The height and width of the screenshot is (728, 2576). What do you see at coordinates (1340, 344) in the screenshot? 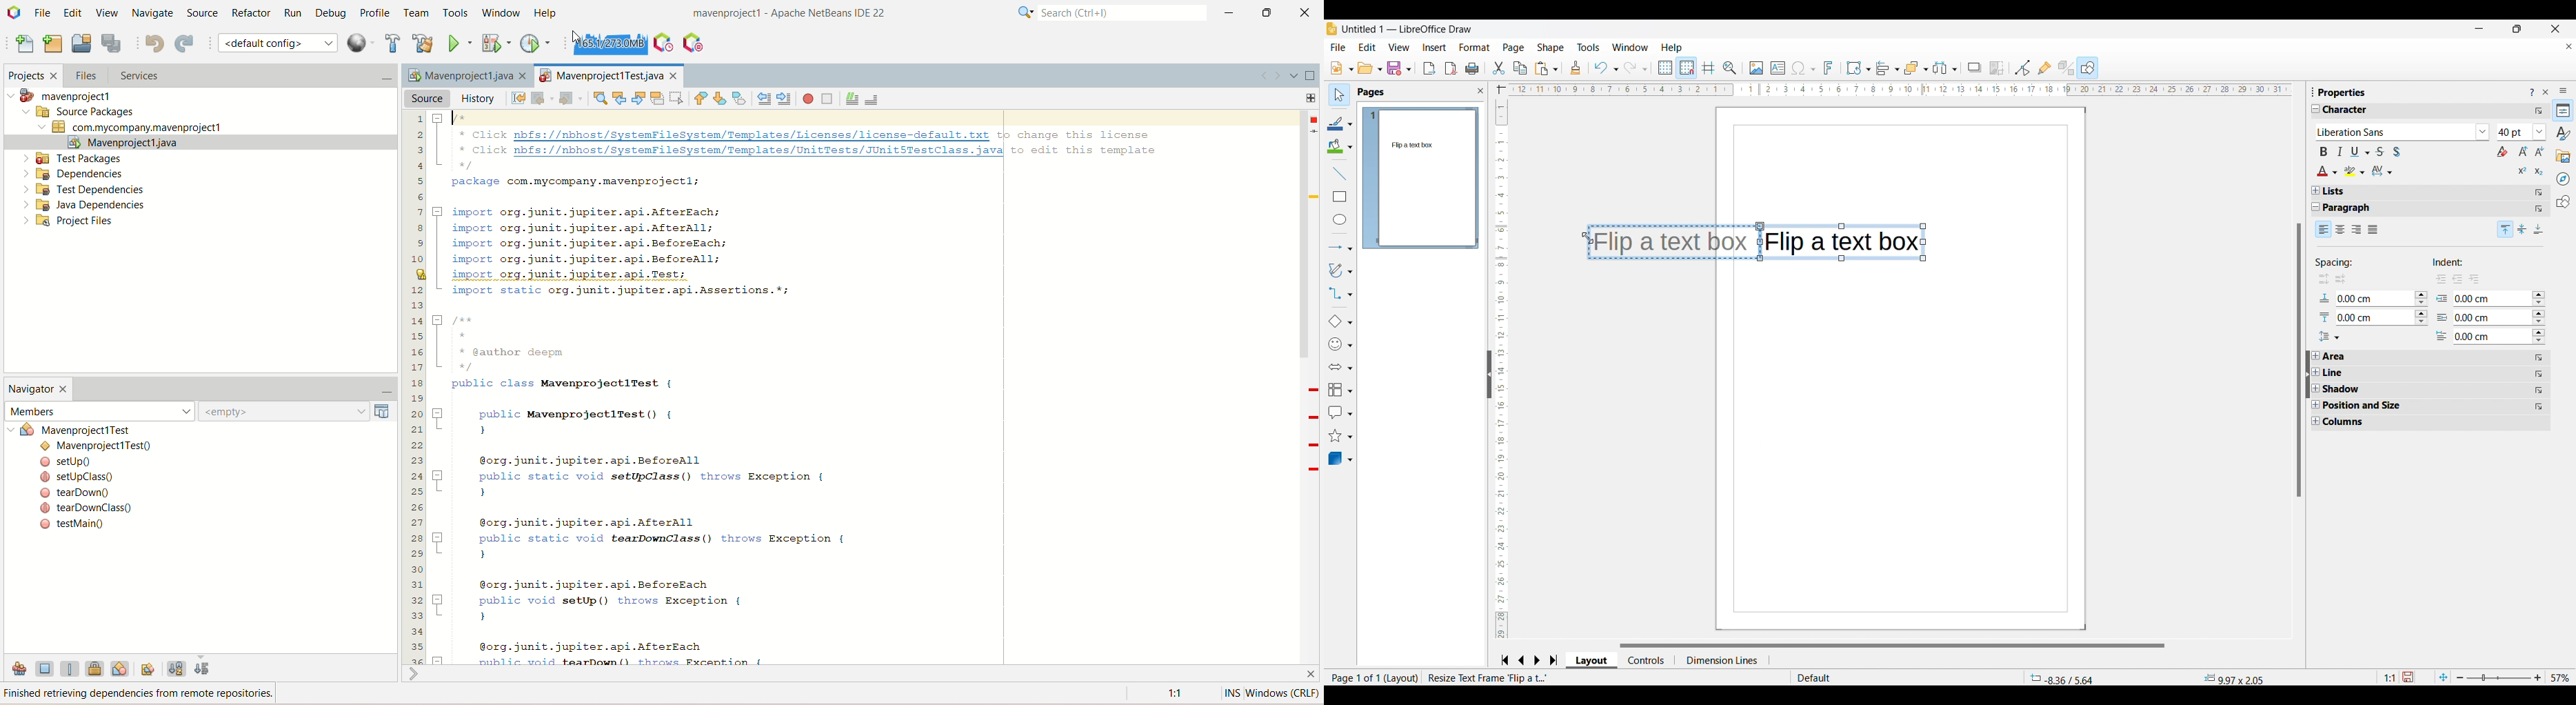
I see `Symbol shape options` at bounding box center [1340, 344].